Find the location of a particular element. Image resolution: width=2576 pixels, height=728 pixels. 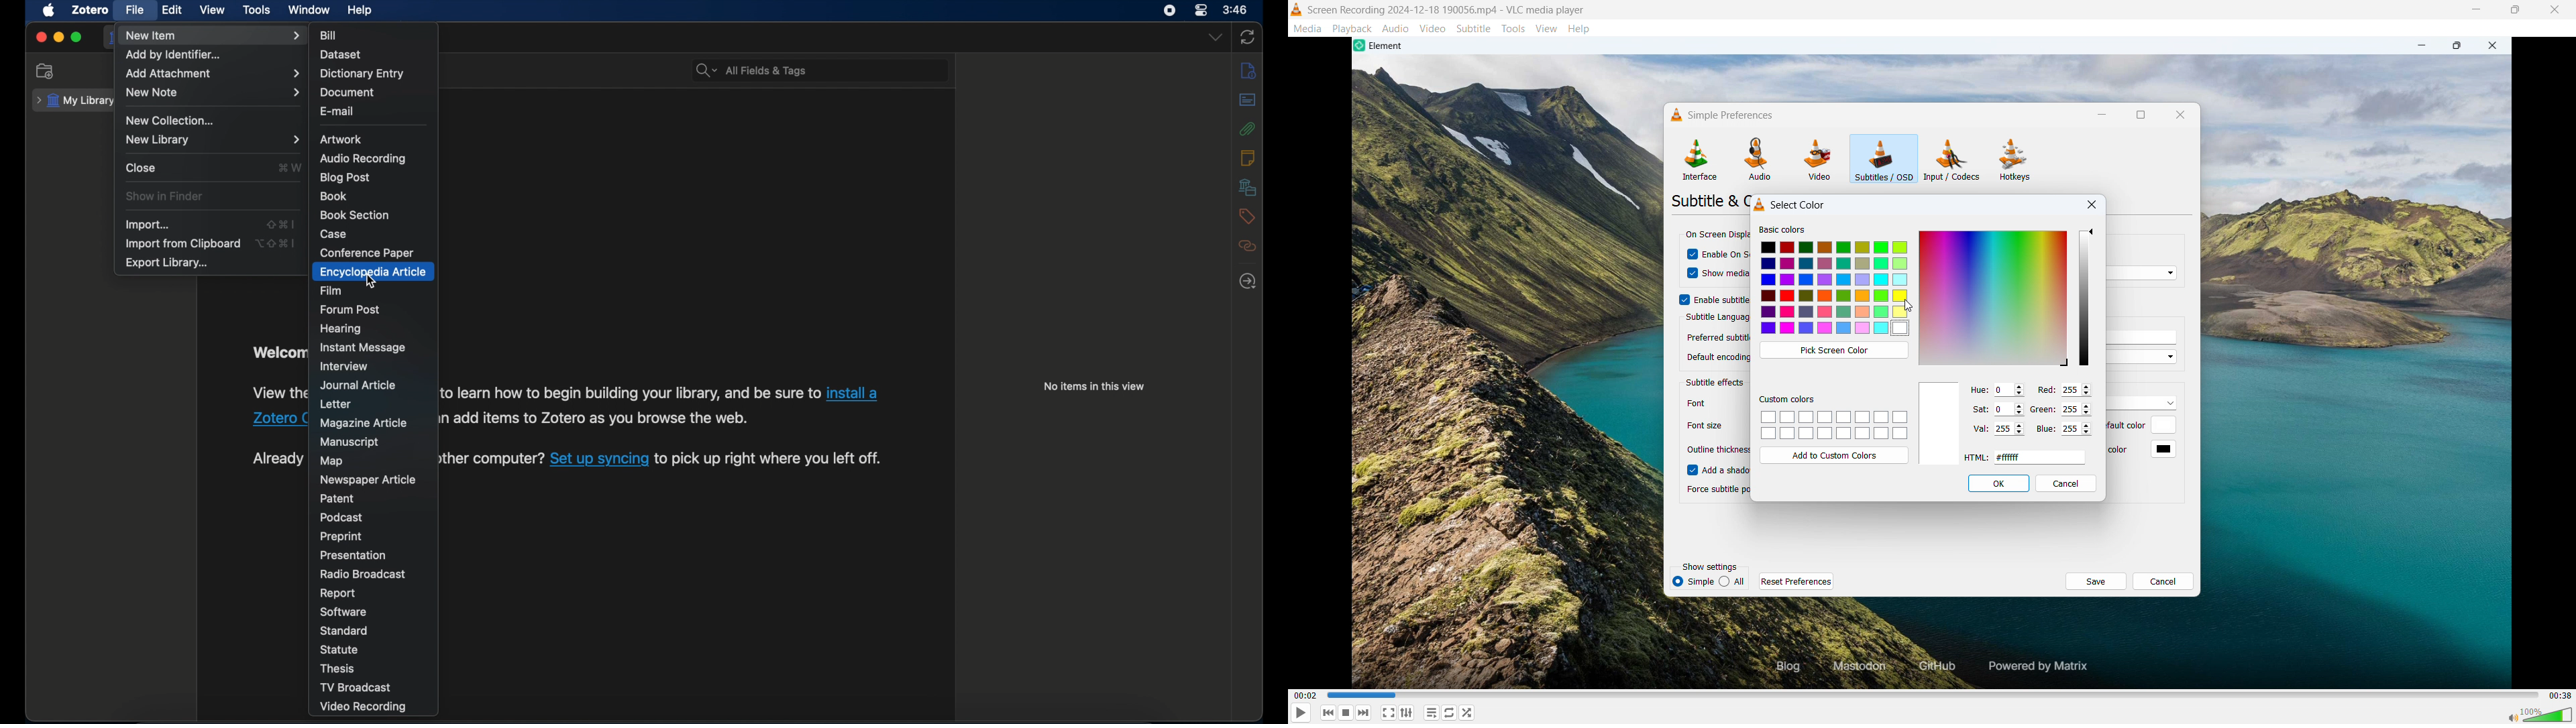

Play  is located at coordinates (1300, 713).